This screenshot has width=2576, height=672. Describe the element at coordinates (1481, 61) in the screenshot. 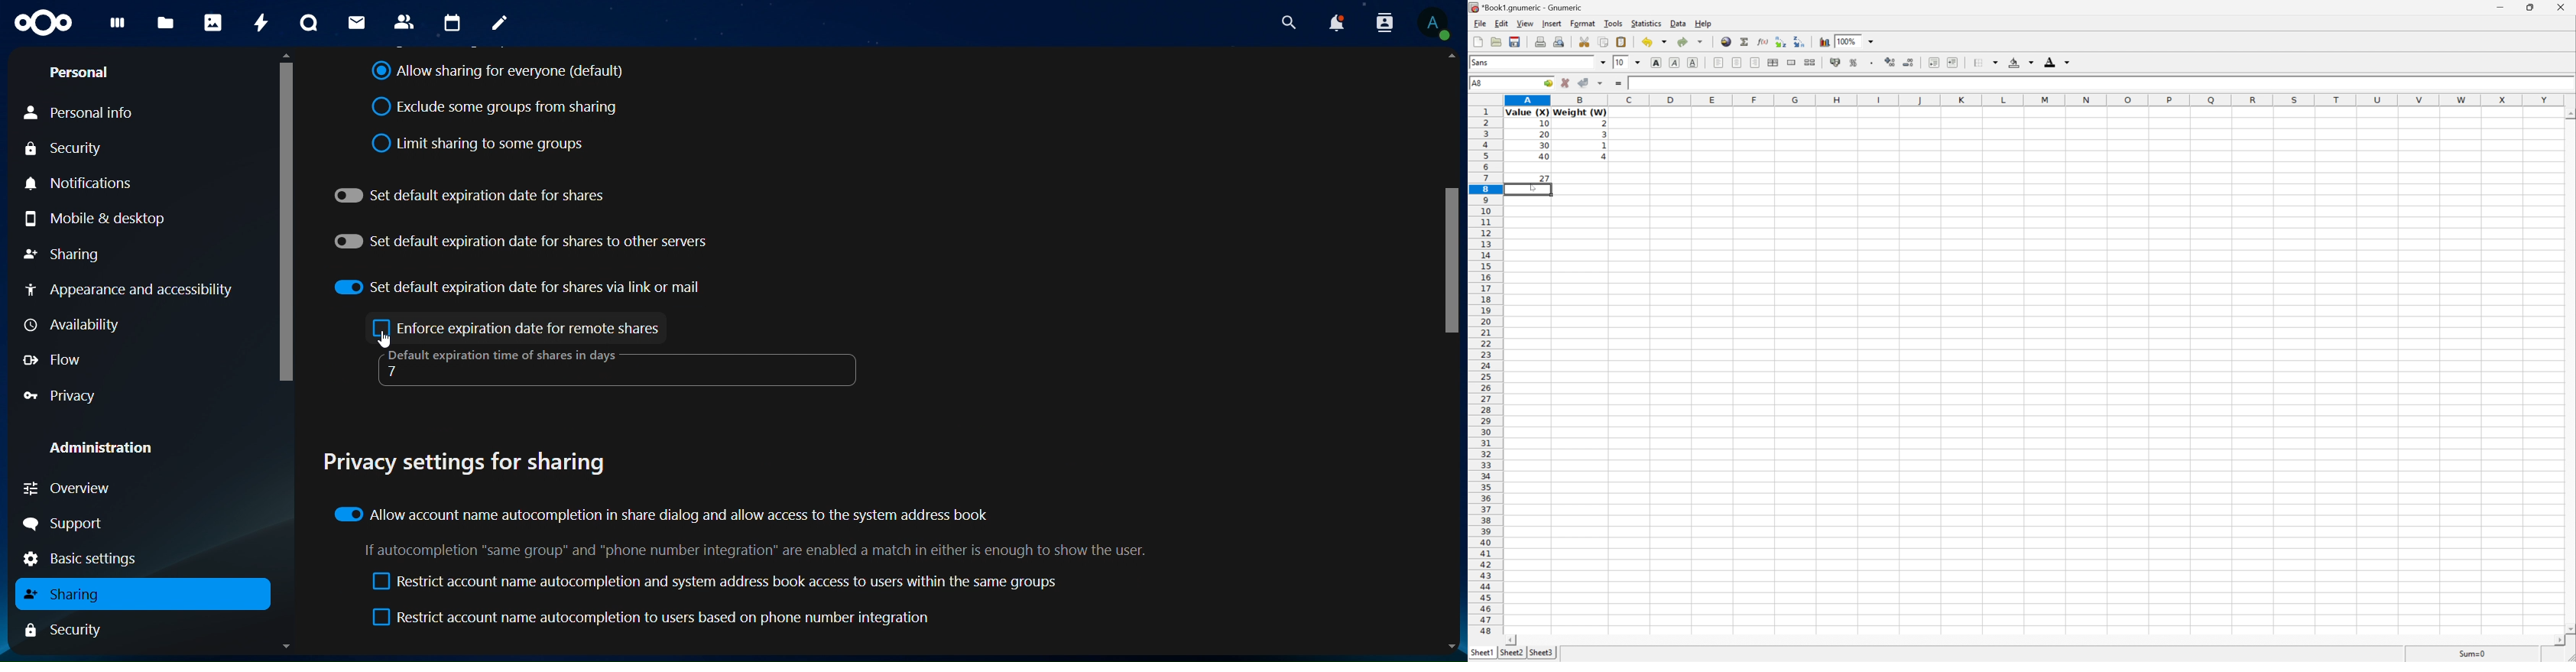

I see `Sans` at that location.